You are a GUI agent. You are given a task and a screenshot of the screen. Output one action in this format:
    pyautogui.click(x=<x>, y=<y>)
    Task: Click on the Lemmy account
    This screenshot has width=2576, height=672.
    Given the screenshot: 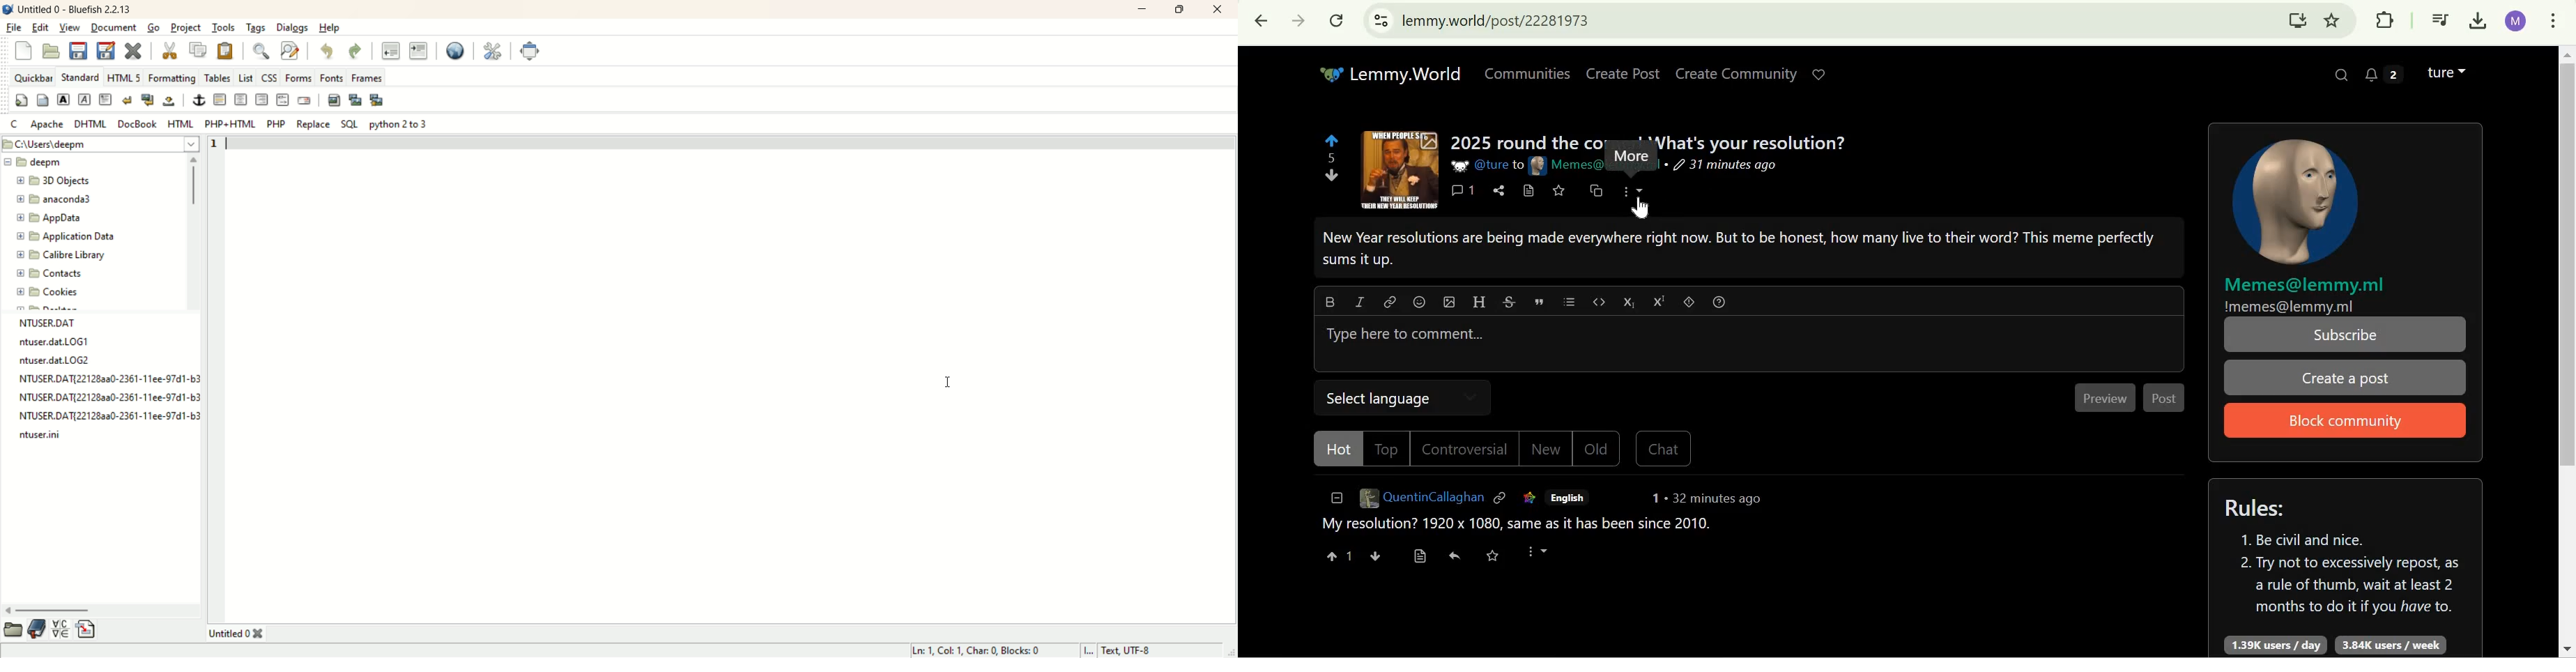 What is the action you would take?
    pyautogui.click(x=2446, y=72)
    